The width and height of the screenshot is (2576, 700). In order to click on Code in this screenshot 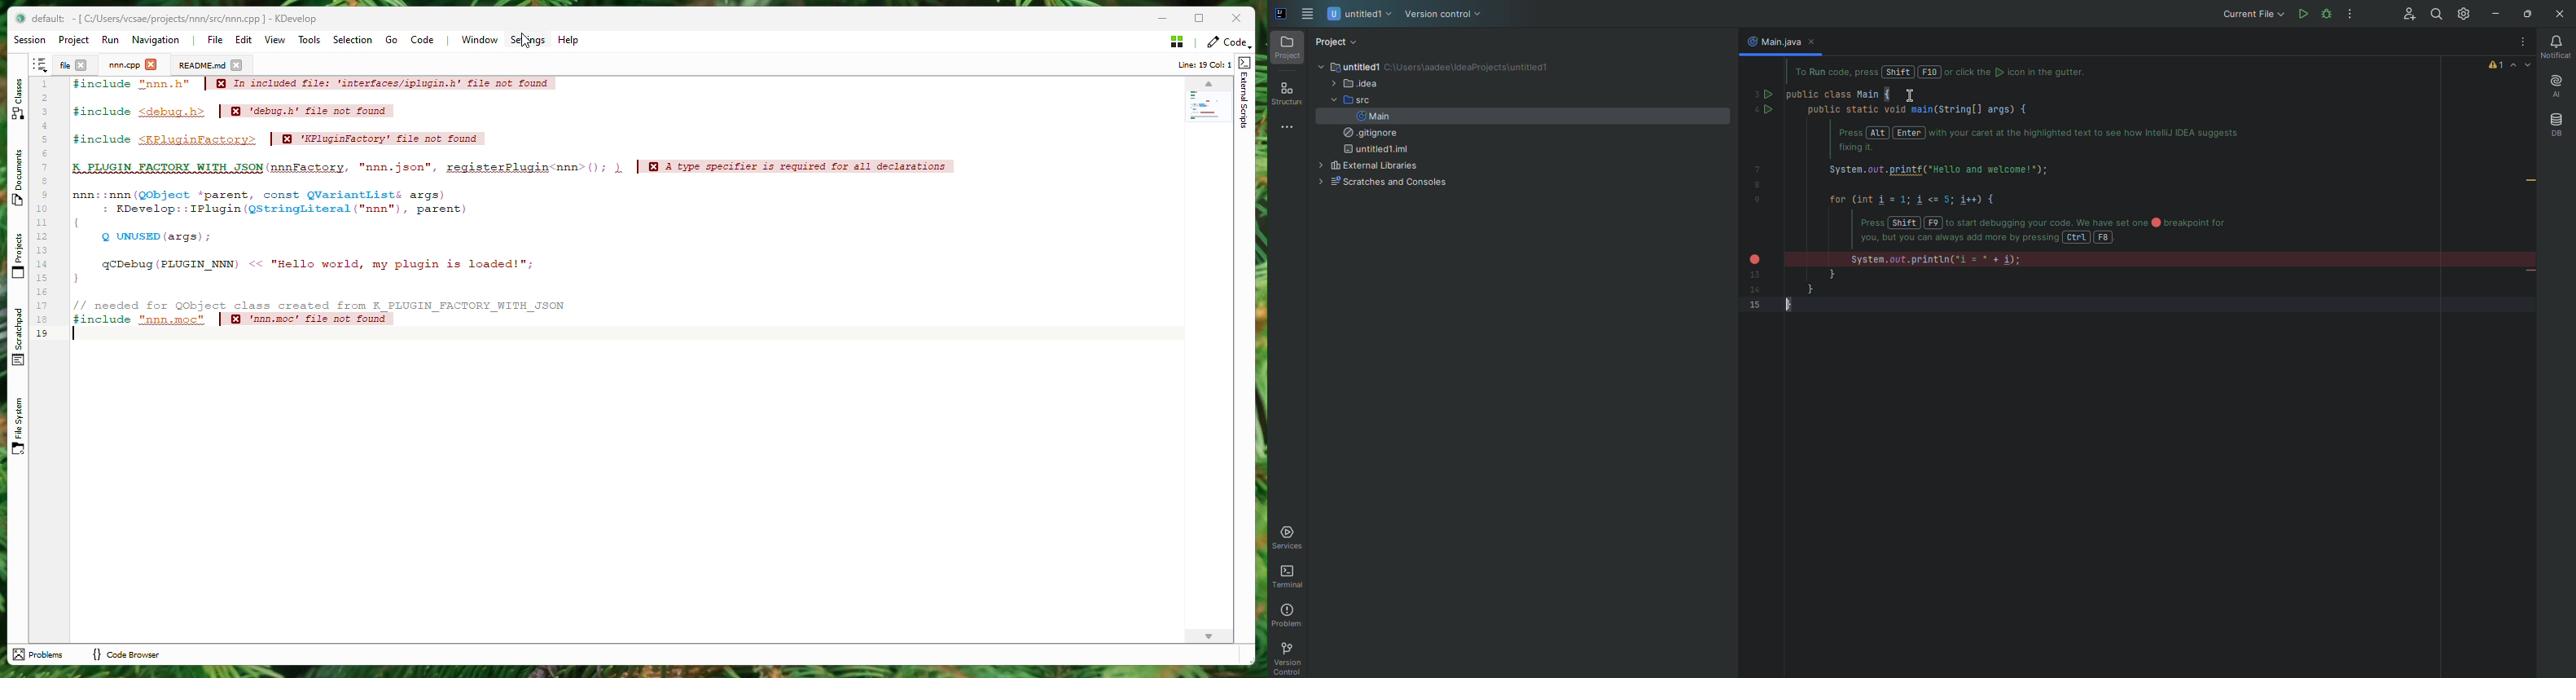, I will do `click(428, 42)`.